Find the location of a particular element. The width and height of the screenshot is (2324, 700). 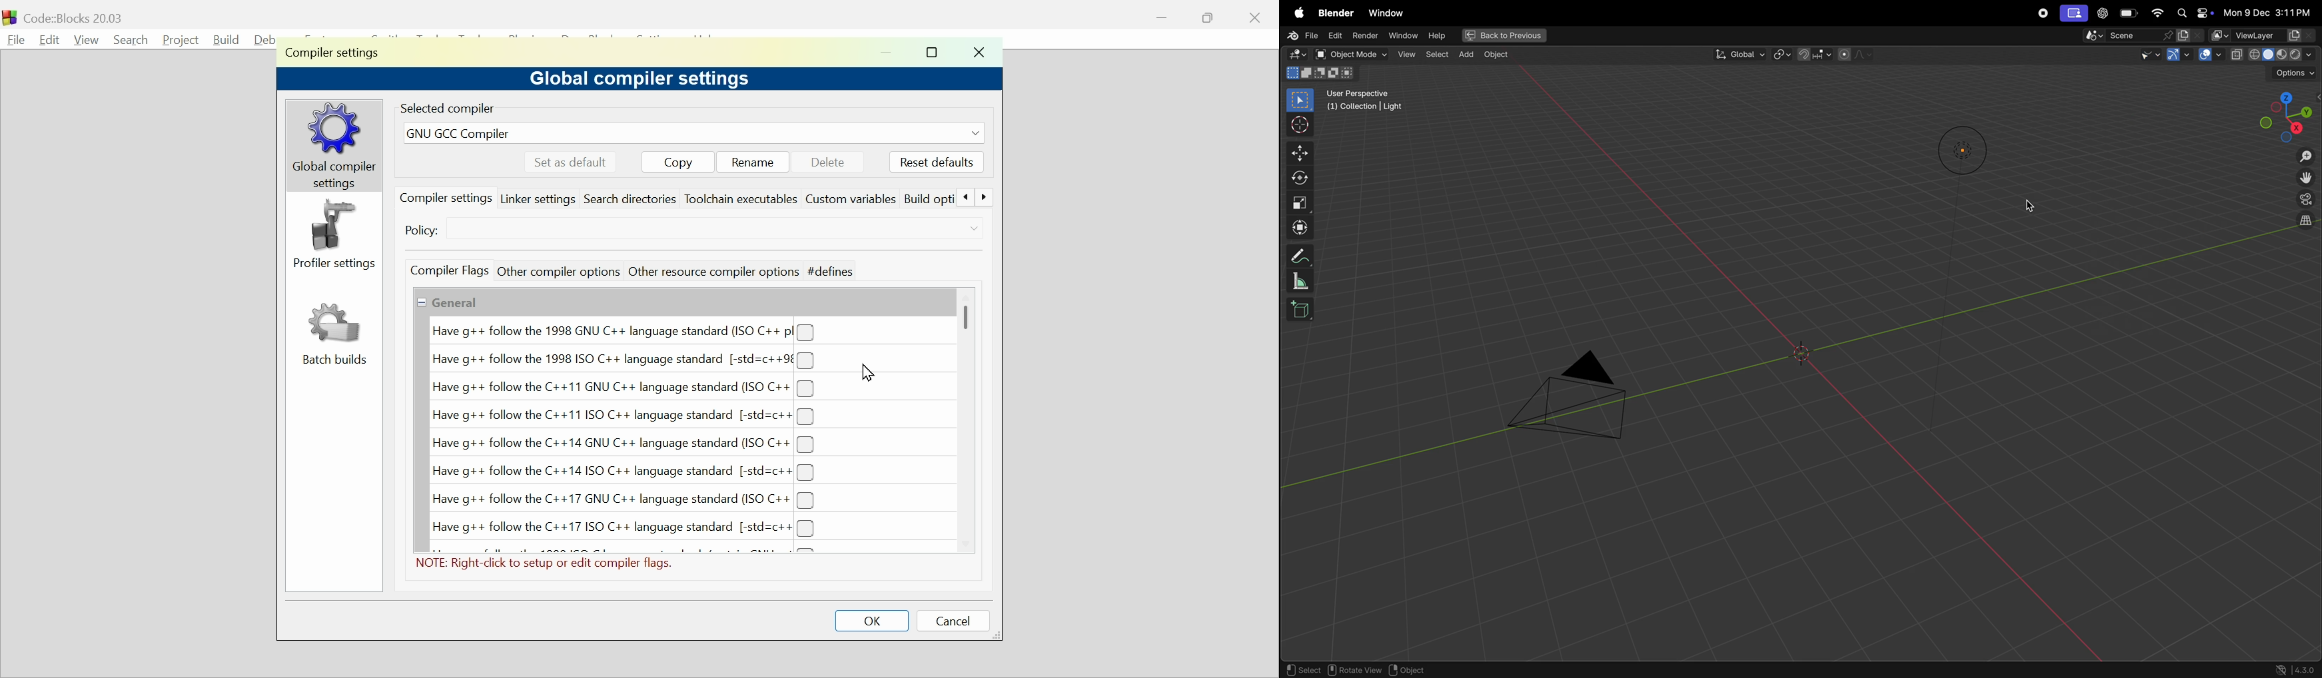

Search directories is located at coordinates (632, 200).